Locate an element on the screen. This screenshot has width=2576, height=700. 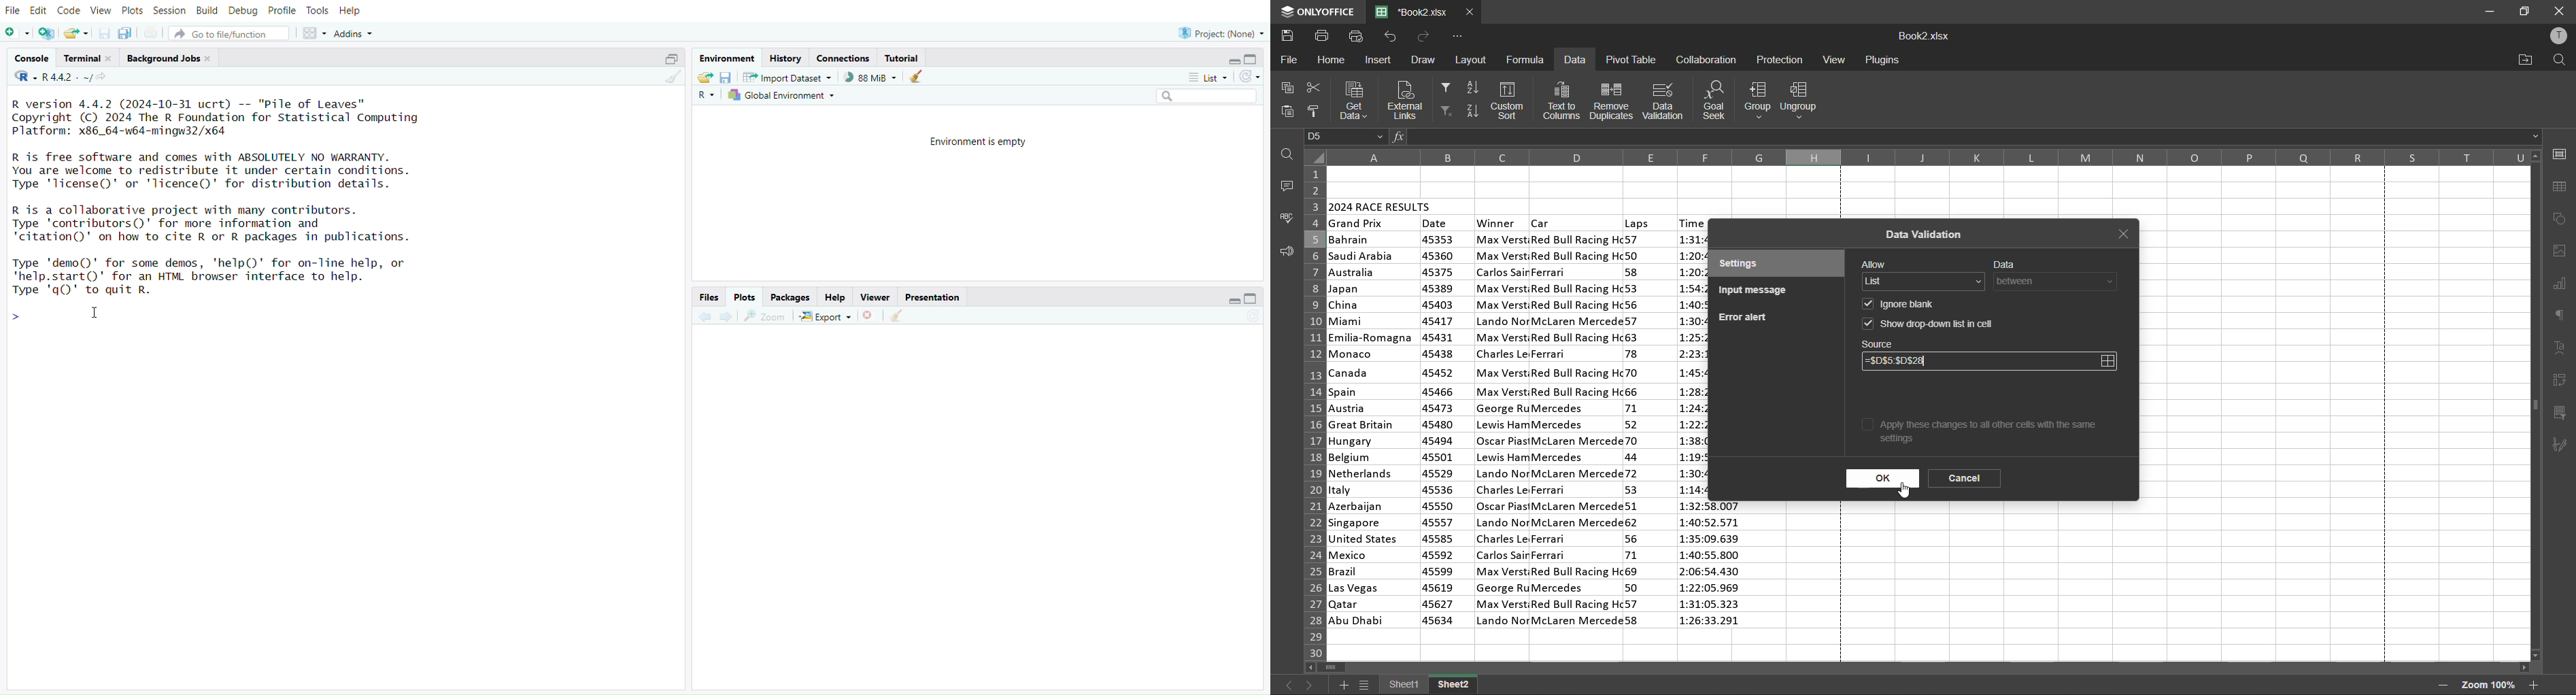
presentation is located at coordinates (932, 297).